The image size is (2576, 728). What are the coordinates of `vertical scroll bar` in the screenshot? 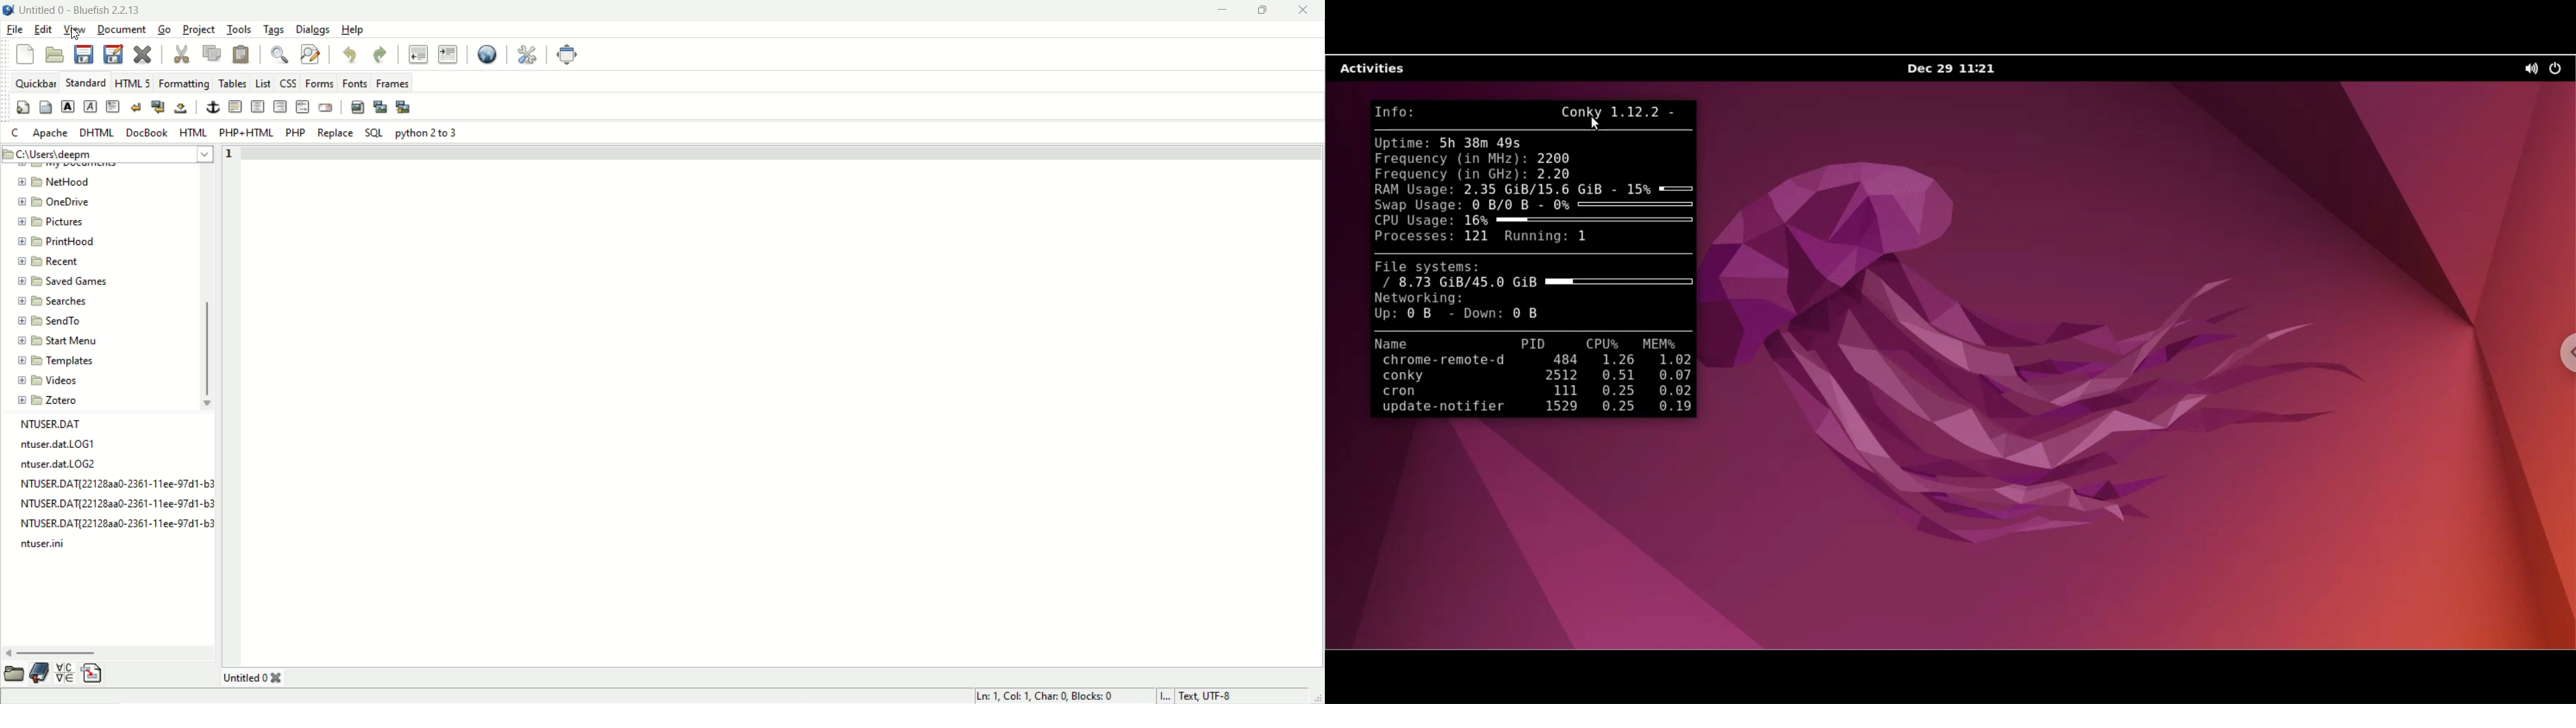 It's located at (206, 286).